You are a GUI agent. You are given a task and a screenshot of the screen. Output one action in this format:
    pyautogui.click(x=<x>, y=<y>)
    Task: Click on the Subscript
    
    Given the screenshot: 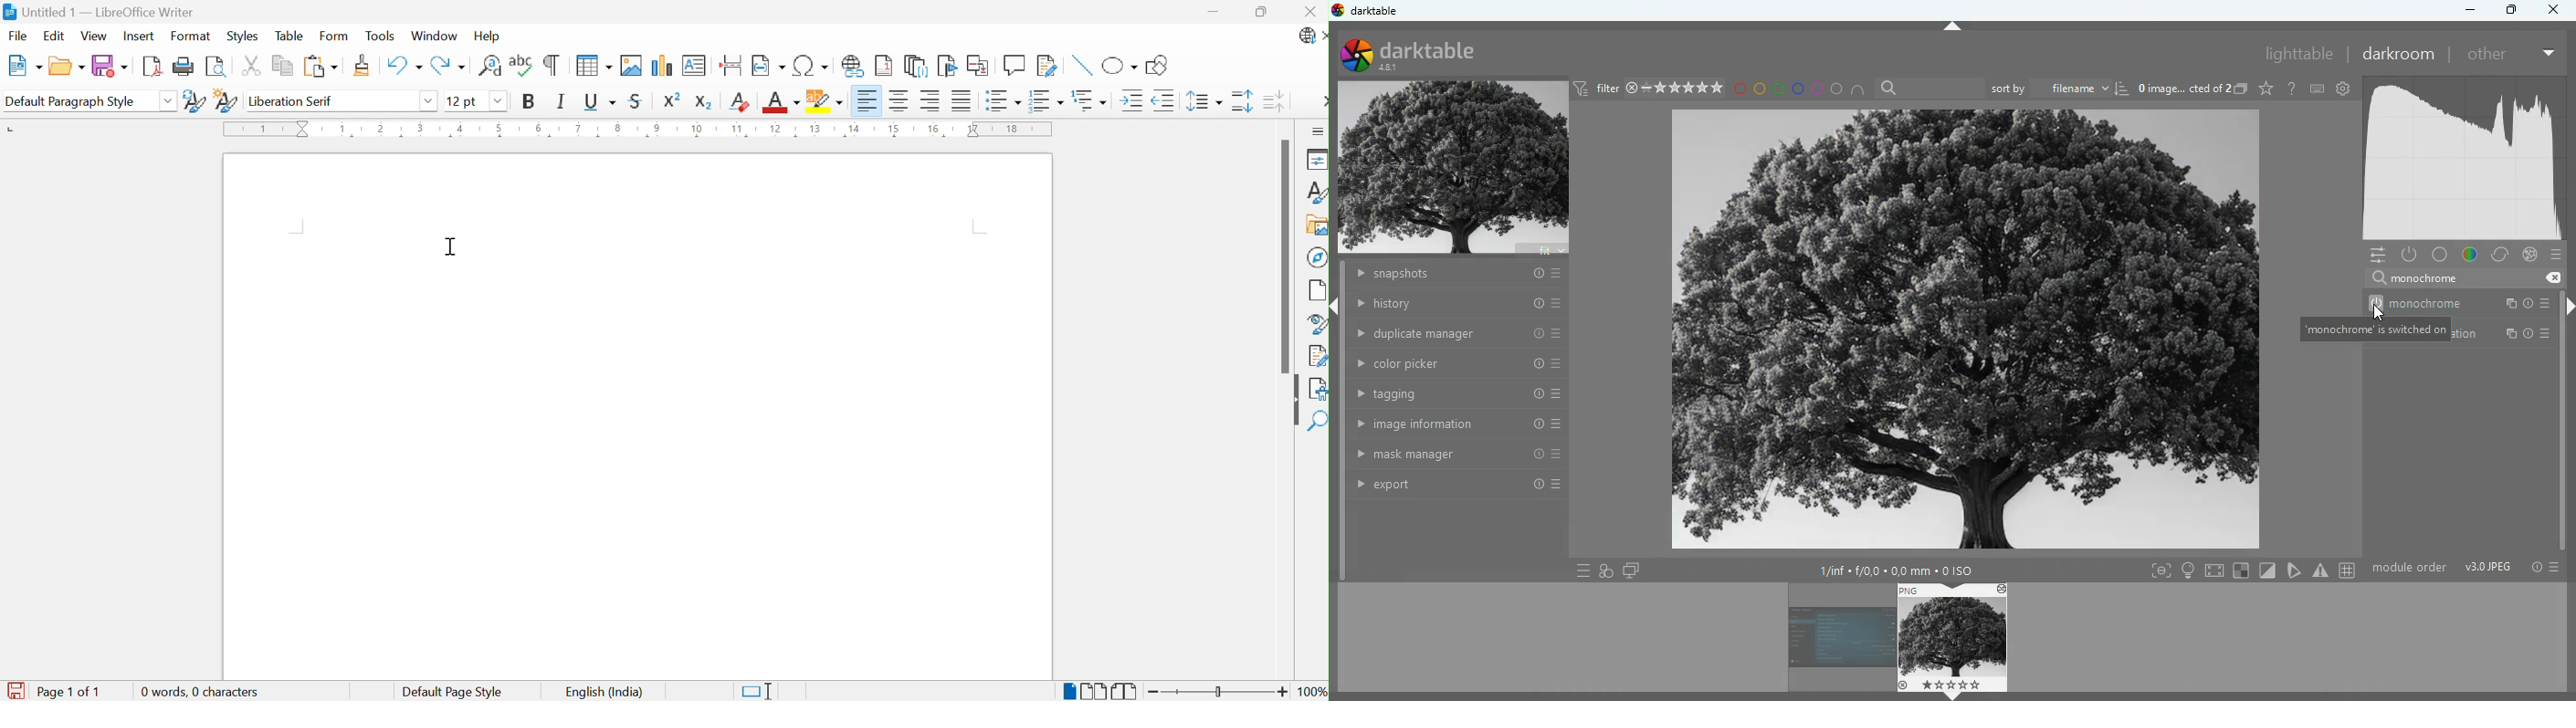 What is the action you would take?
    pyautogui.click(x=704, y=102)
    